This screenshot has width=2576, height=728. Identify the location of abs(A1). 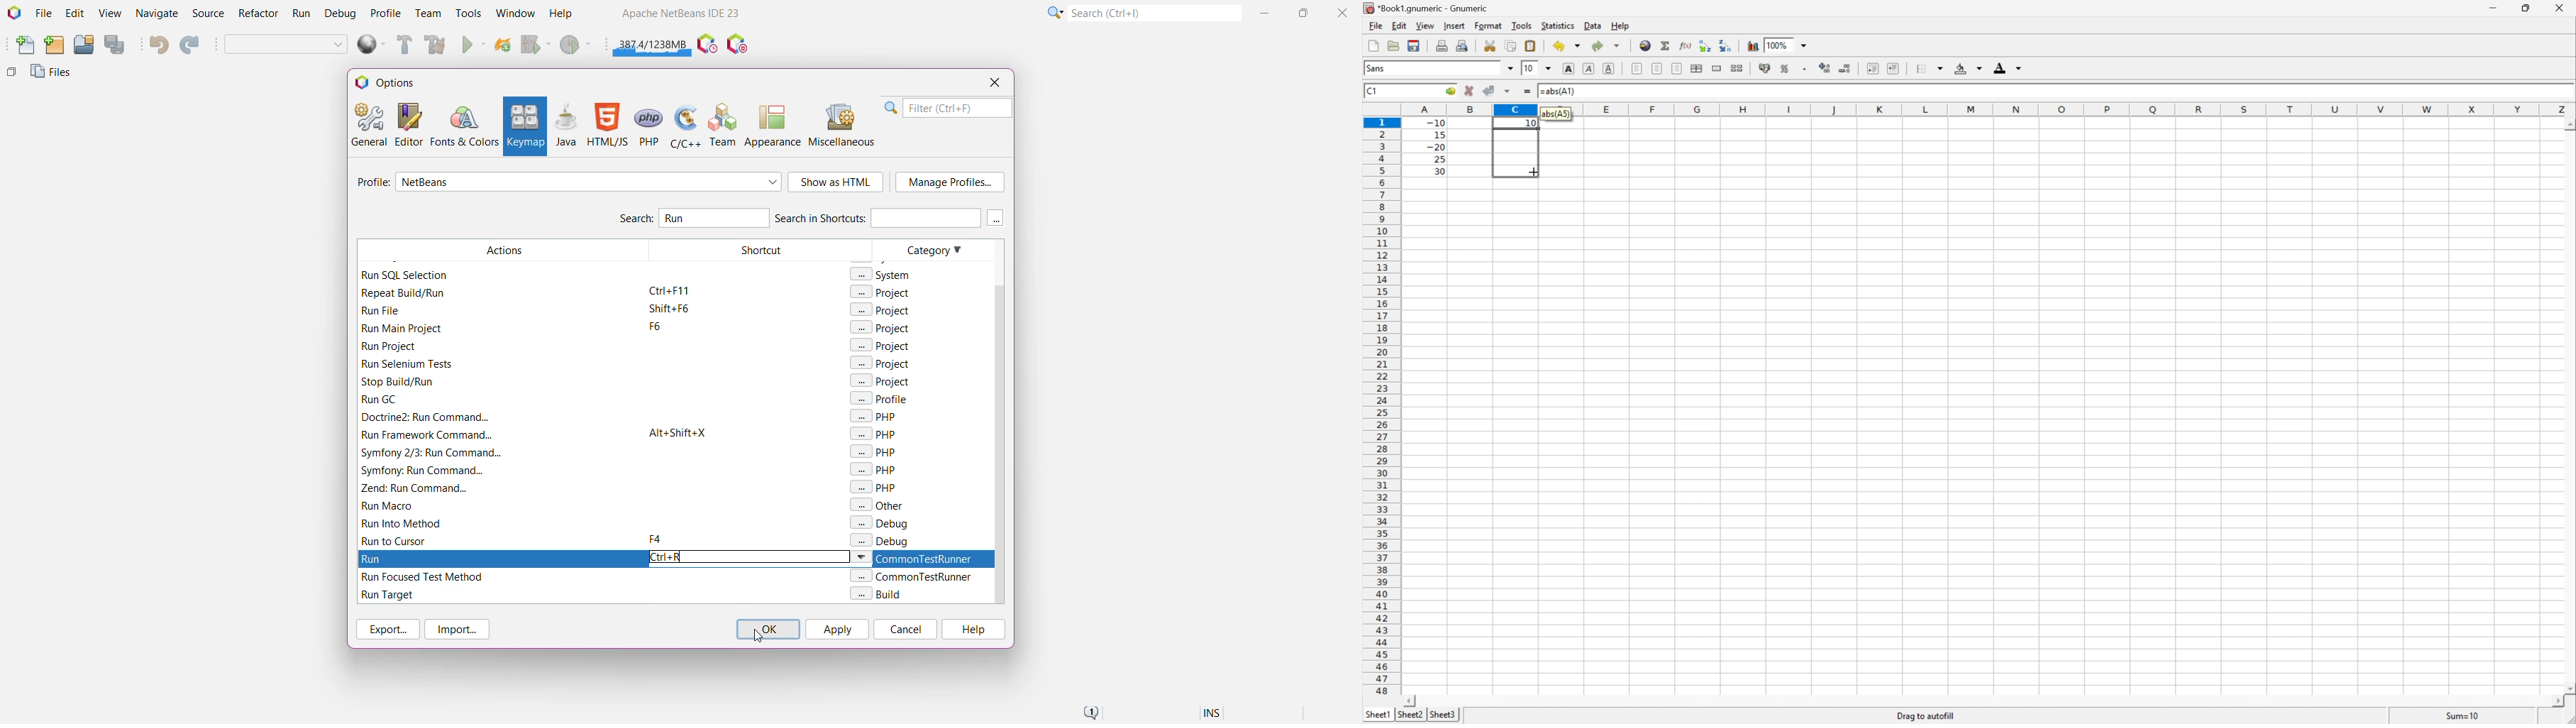
(1557, 113).